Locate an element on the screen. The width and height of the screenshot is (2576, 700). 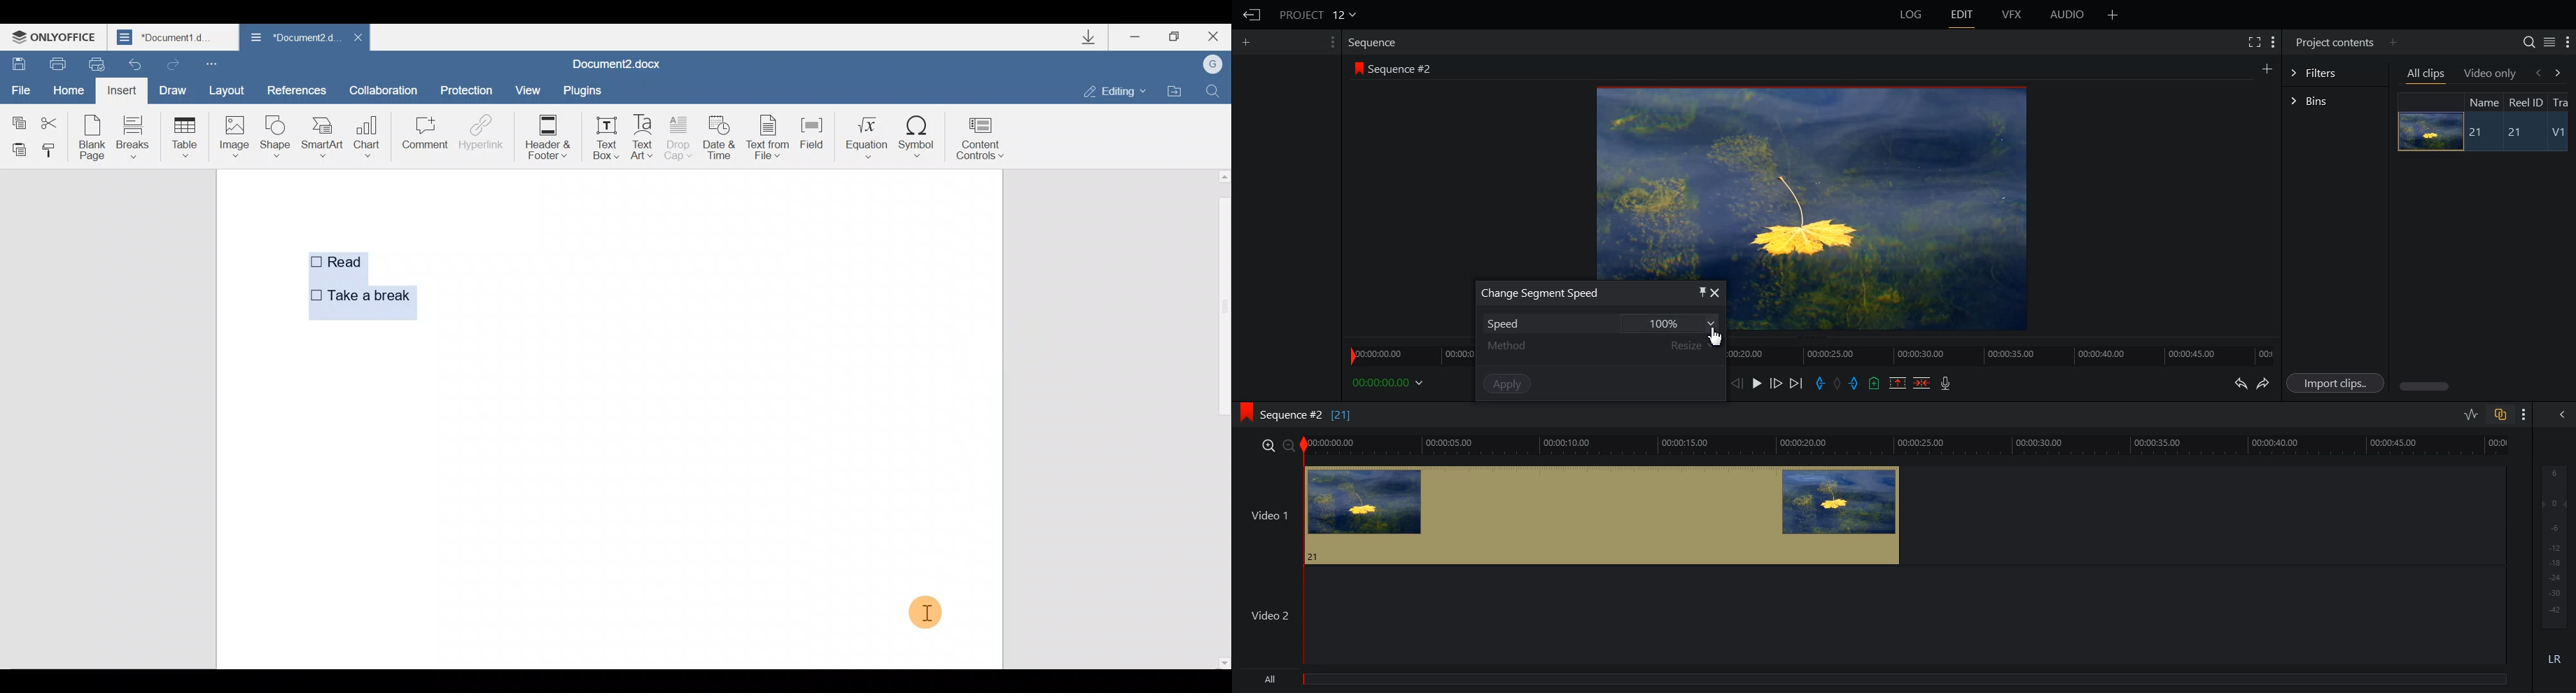
Breaks is located at coordinates (133, 136).